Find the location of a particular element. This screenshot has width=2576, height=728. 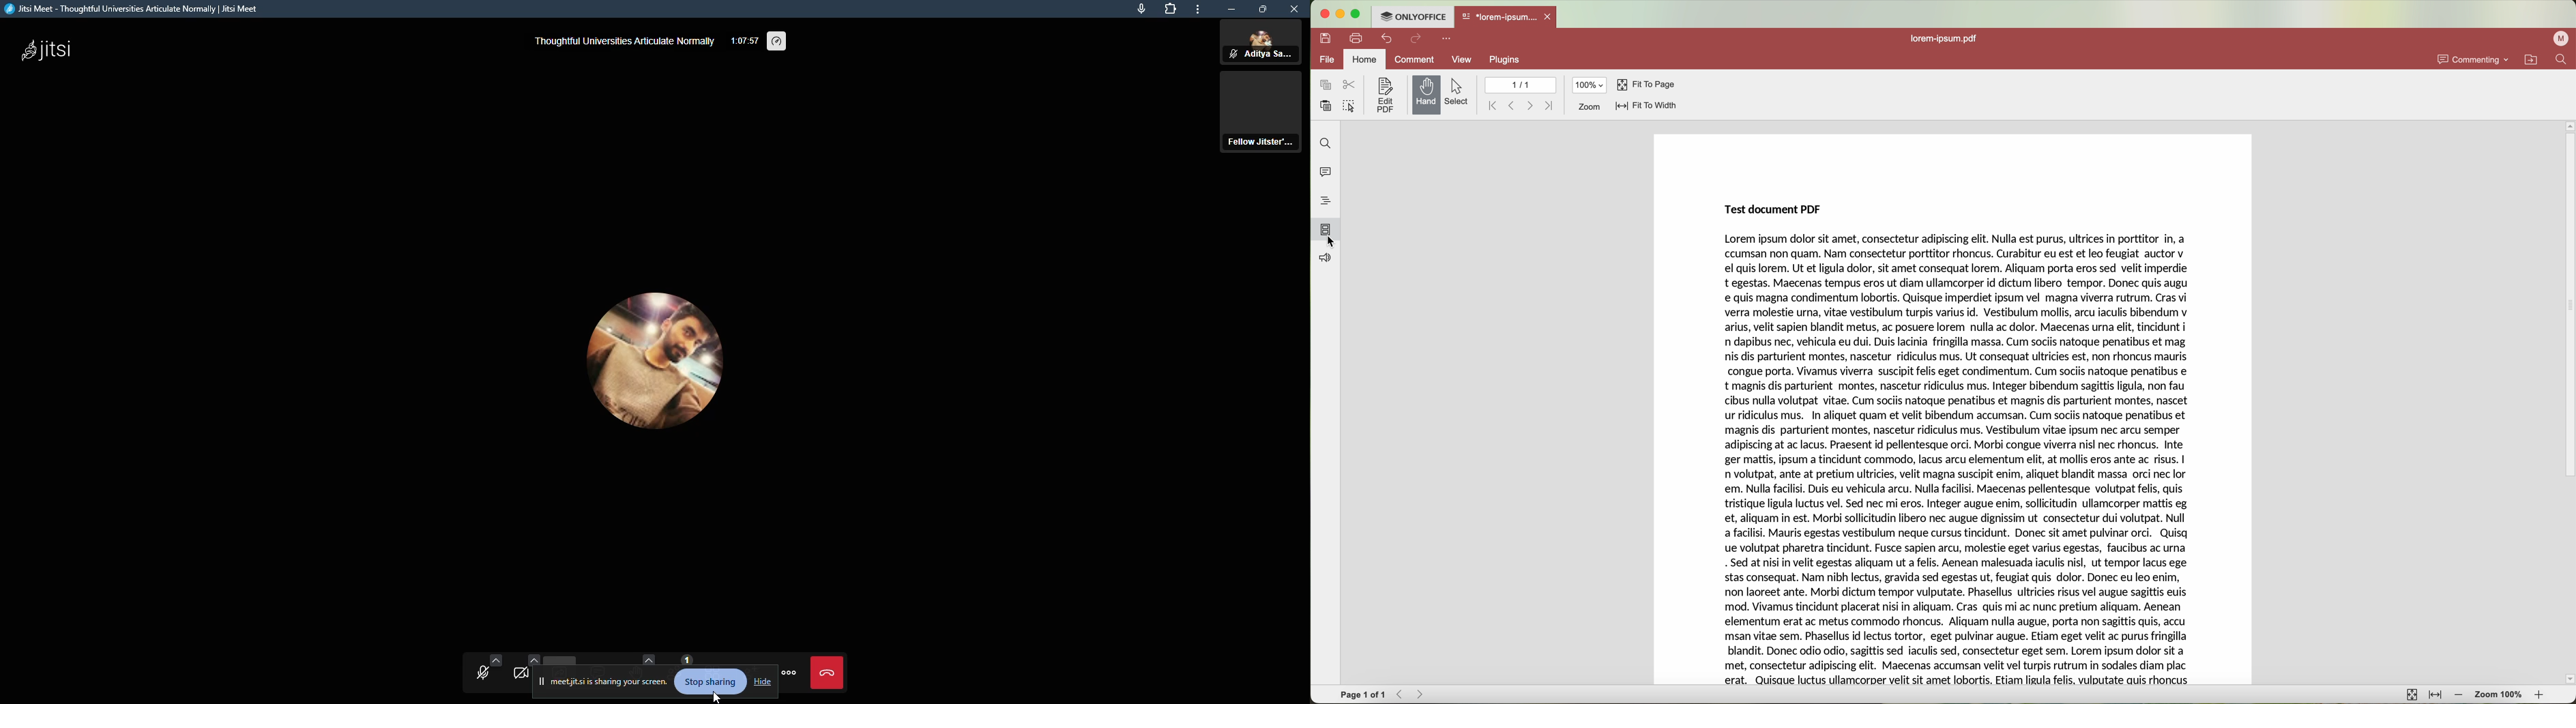

Backward is located at coordinates (1401, 694).